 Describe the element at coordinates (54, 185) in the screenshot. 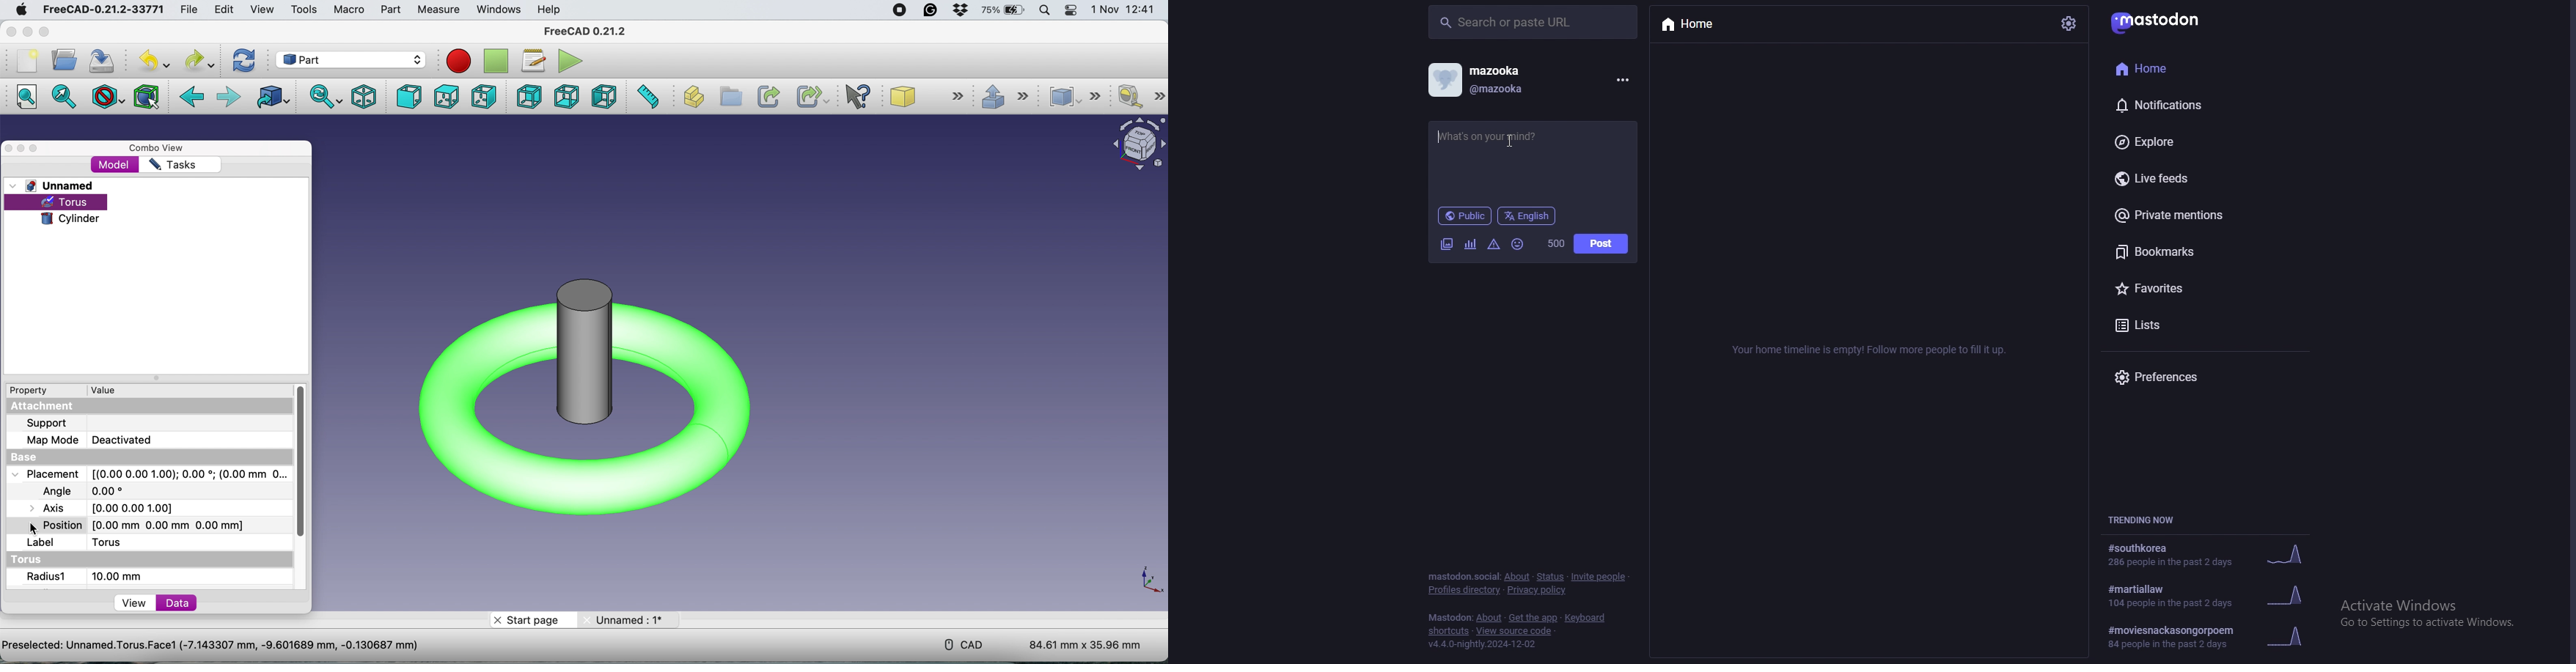

I see `unnamed` at that location.